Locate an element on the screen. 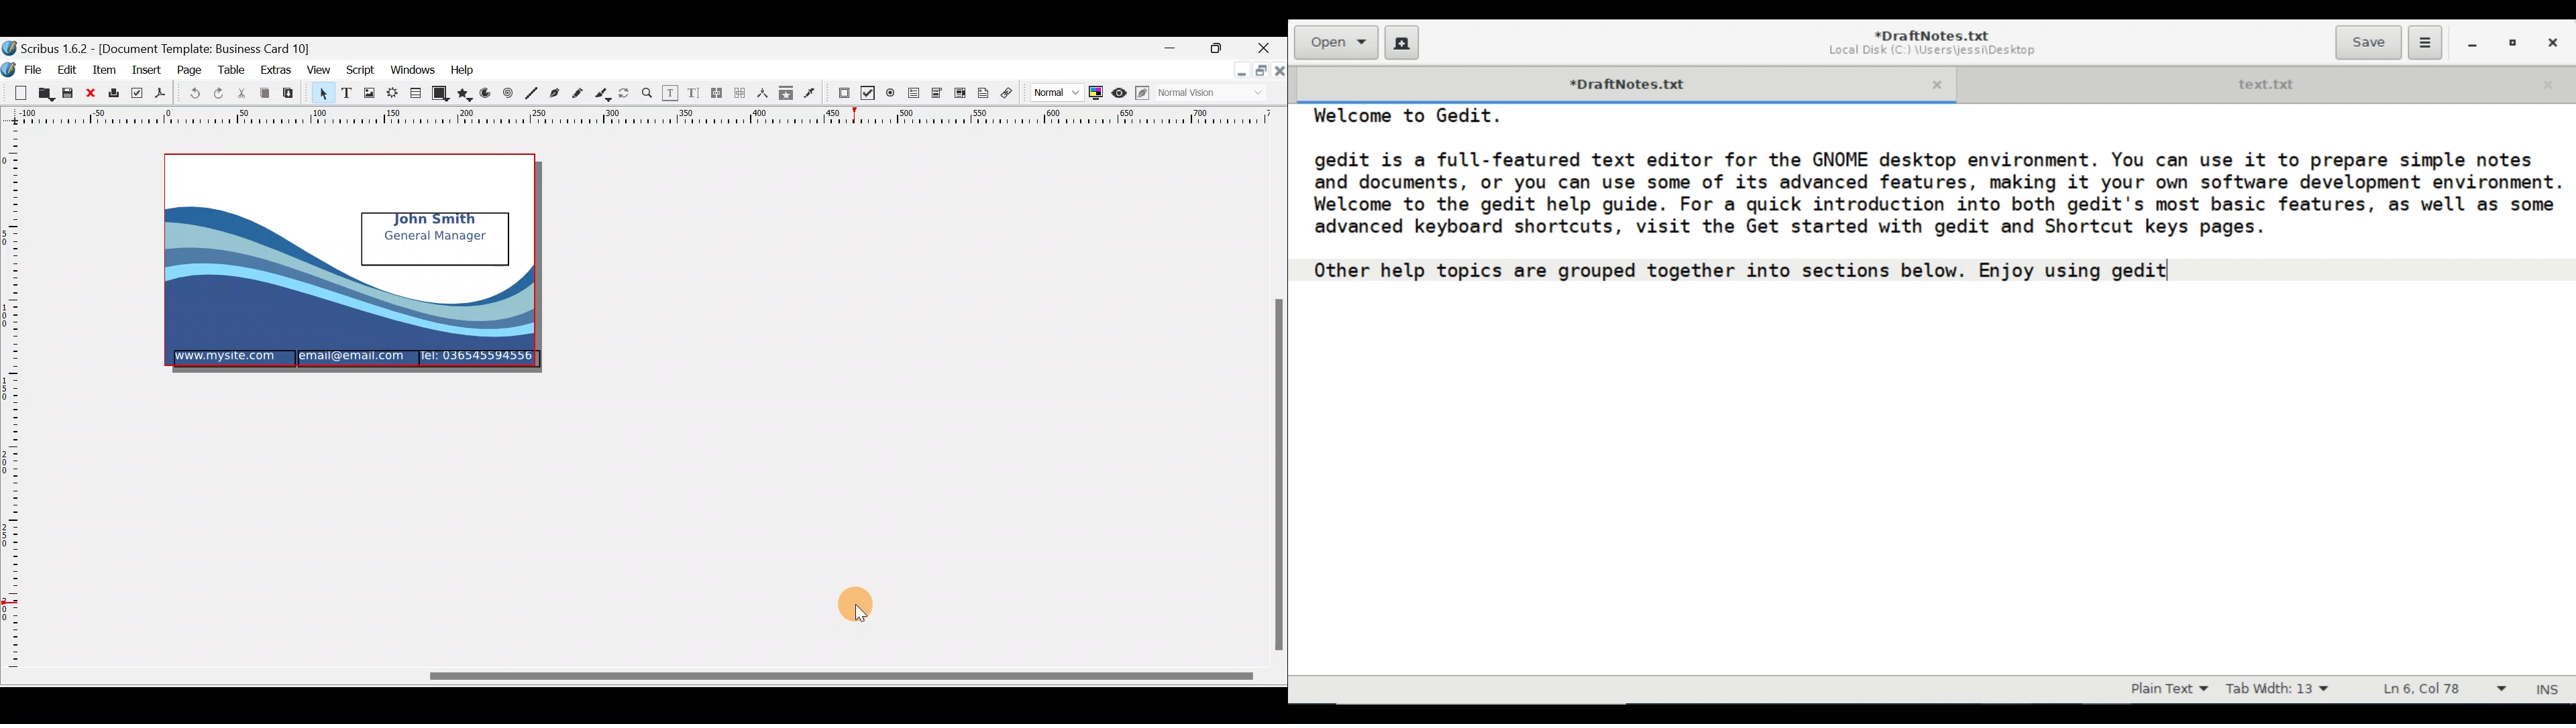 The width and height of the screenshot is (2576, 728). Link annotation is located at coordinates (1006, 94).